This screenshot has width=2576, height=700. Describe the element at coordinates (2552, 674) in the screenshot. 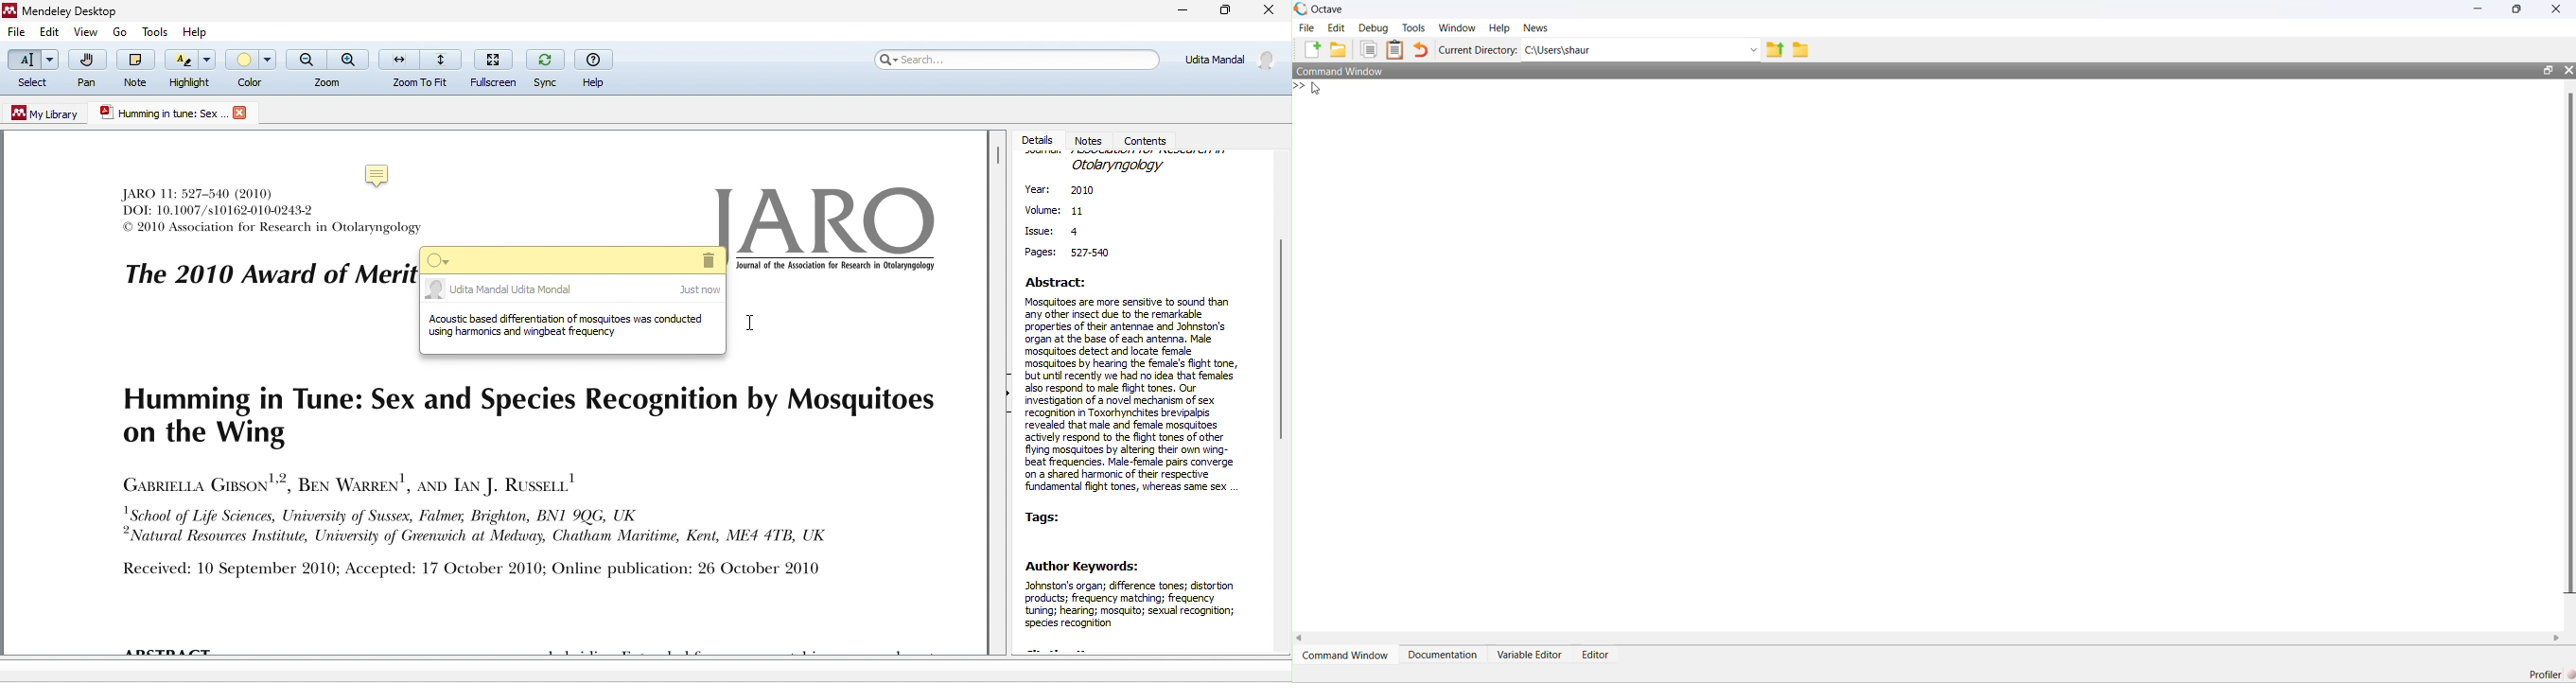

I see `Profiler` at that location.